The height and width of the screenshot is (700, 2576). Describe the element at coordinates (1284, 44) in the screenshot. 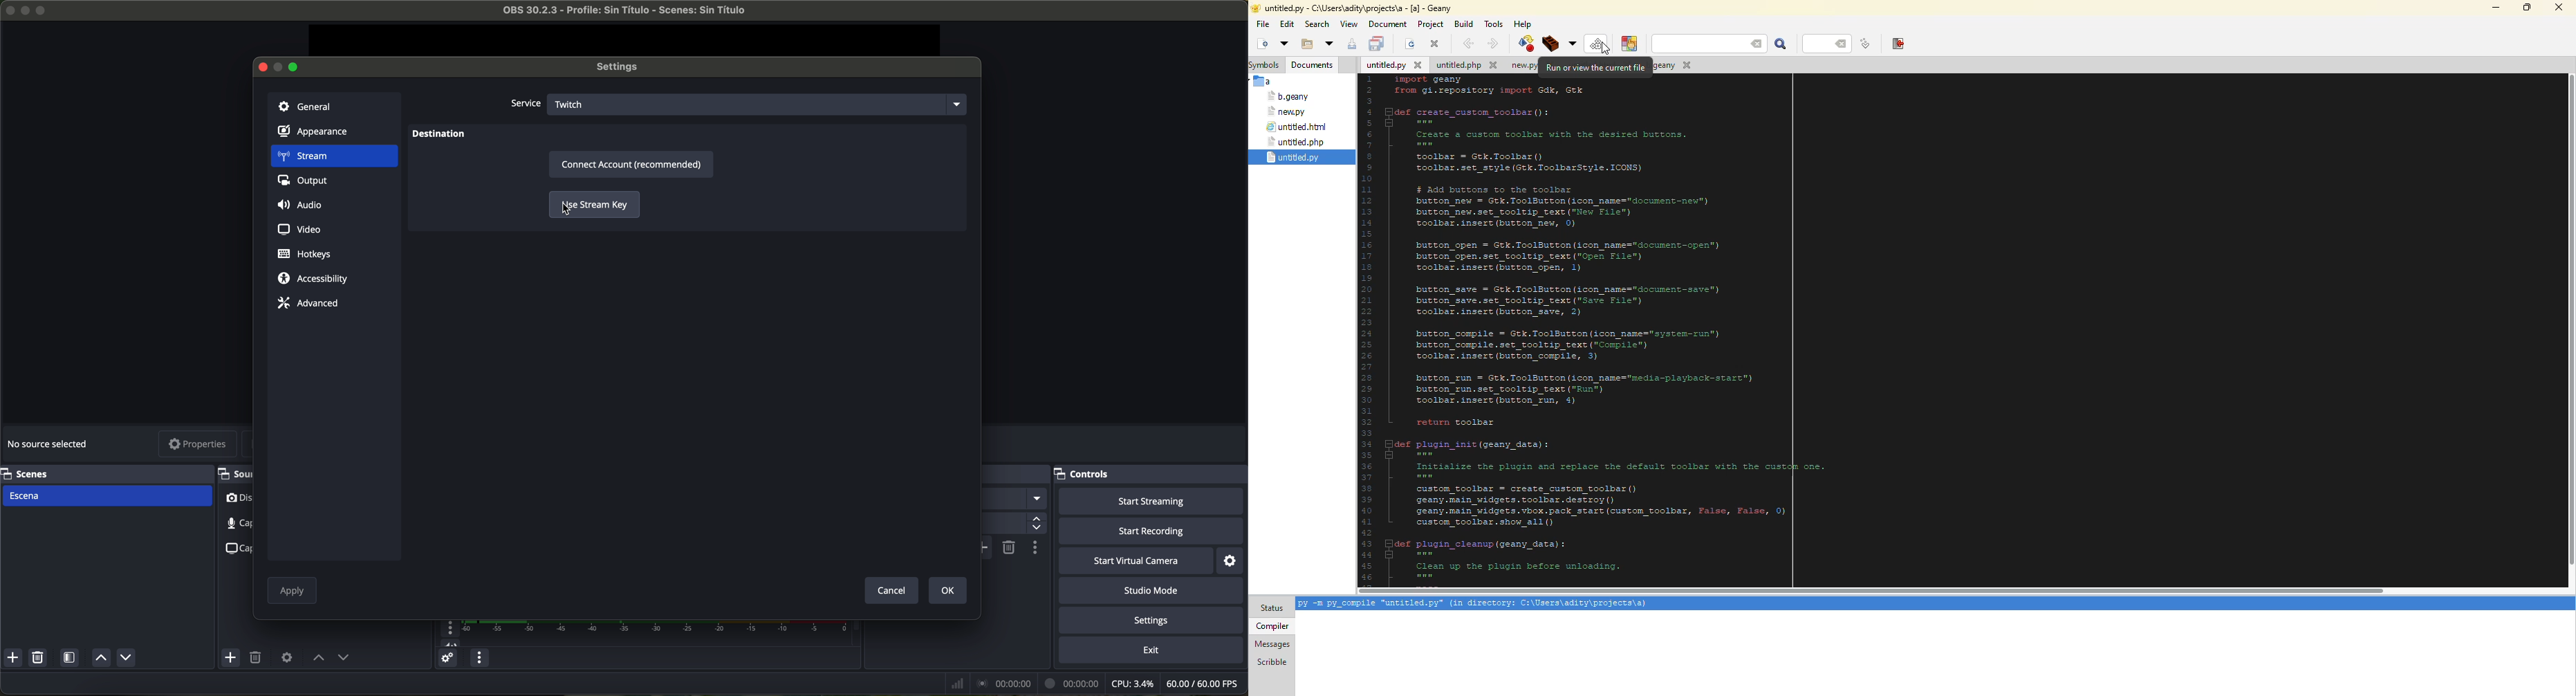

I see `open` at that location.